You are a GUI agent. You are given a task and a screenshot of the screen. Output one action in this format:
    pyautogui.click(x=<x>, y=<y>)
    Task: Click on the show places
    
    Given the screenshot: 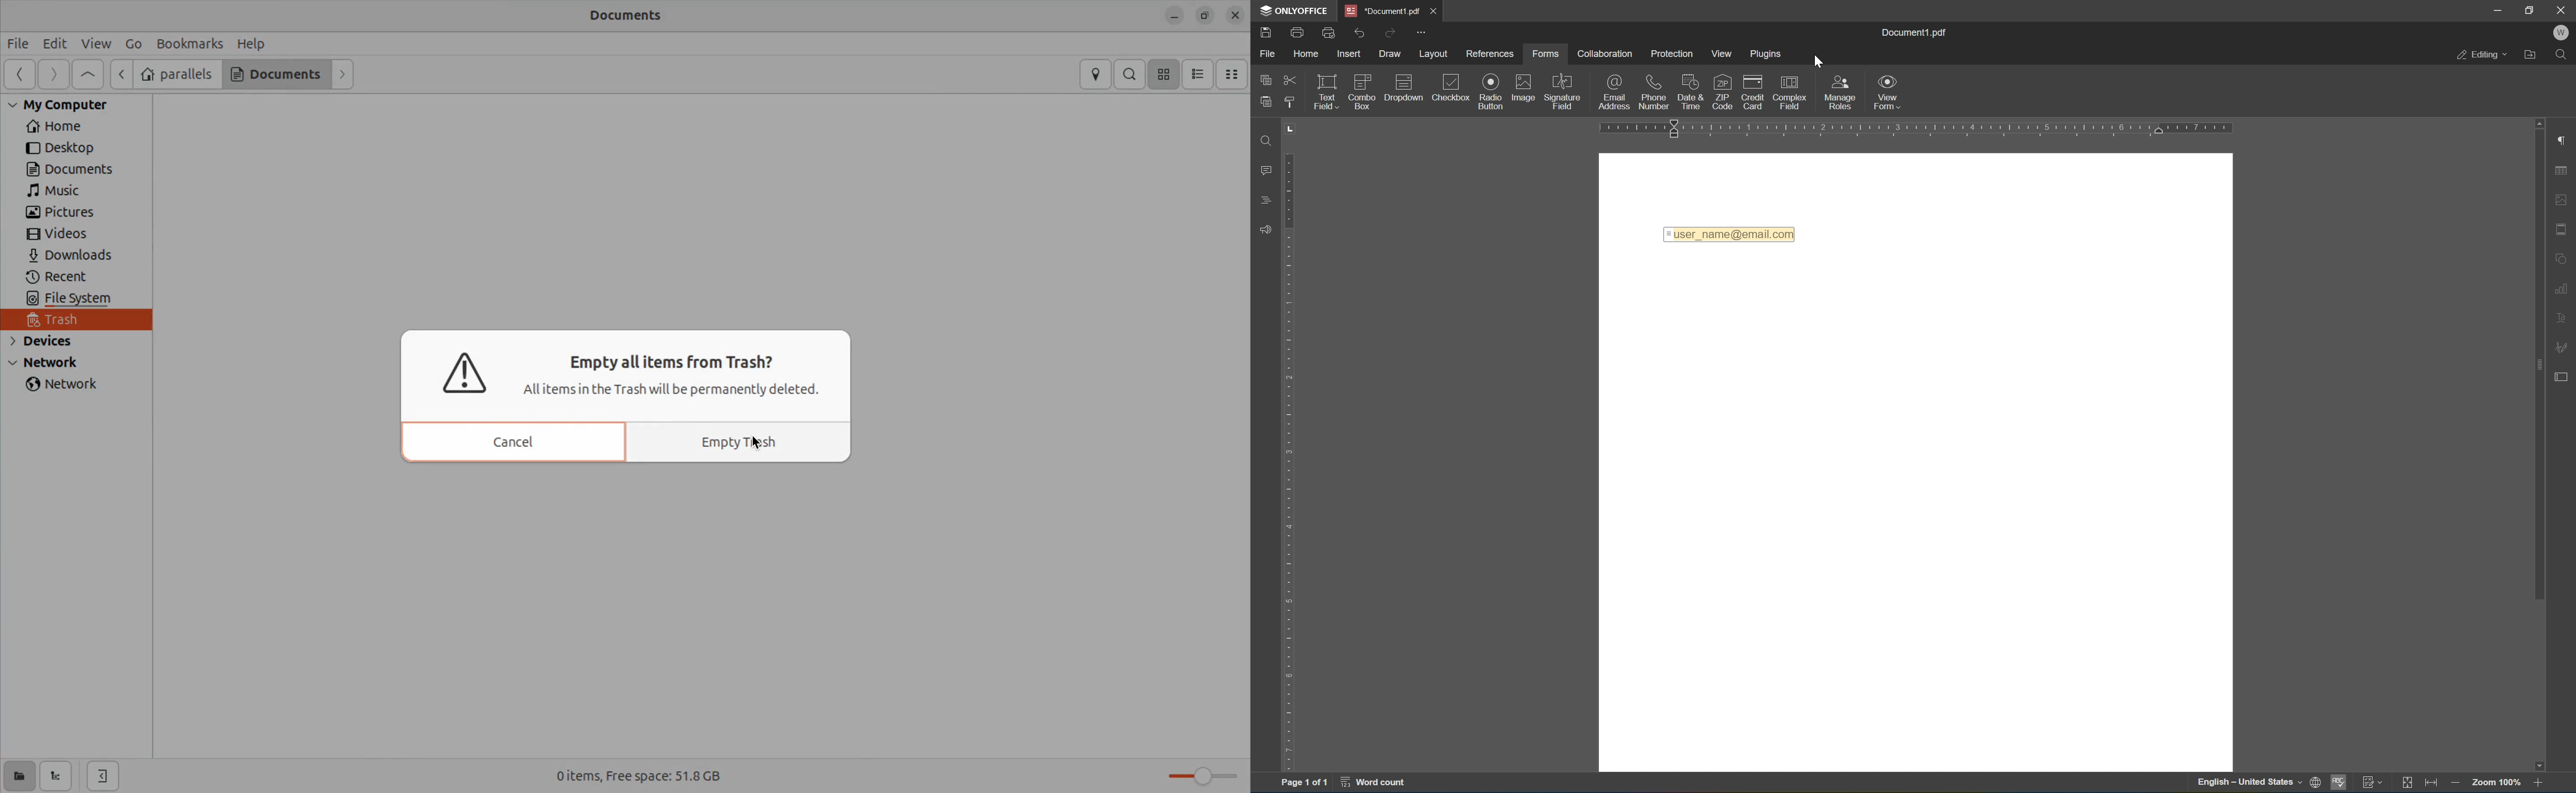 What is the action you would take?
    pyautogui.click(x=18, y=776)
    